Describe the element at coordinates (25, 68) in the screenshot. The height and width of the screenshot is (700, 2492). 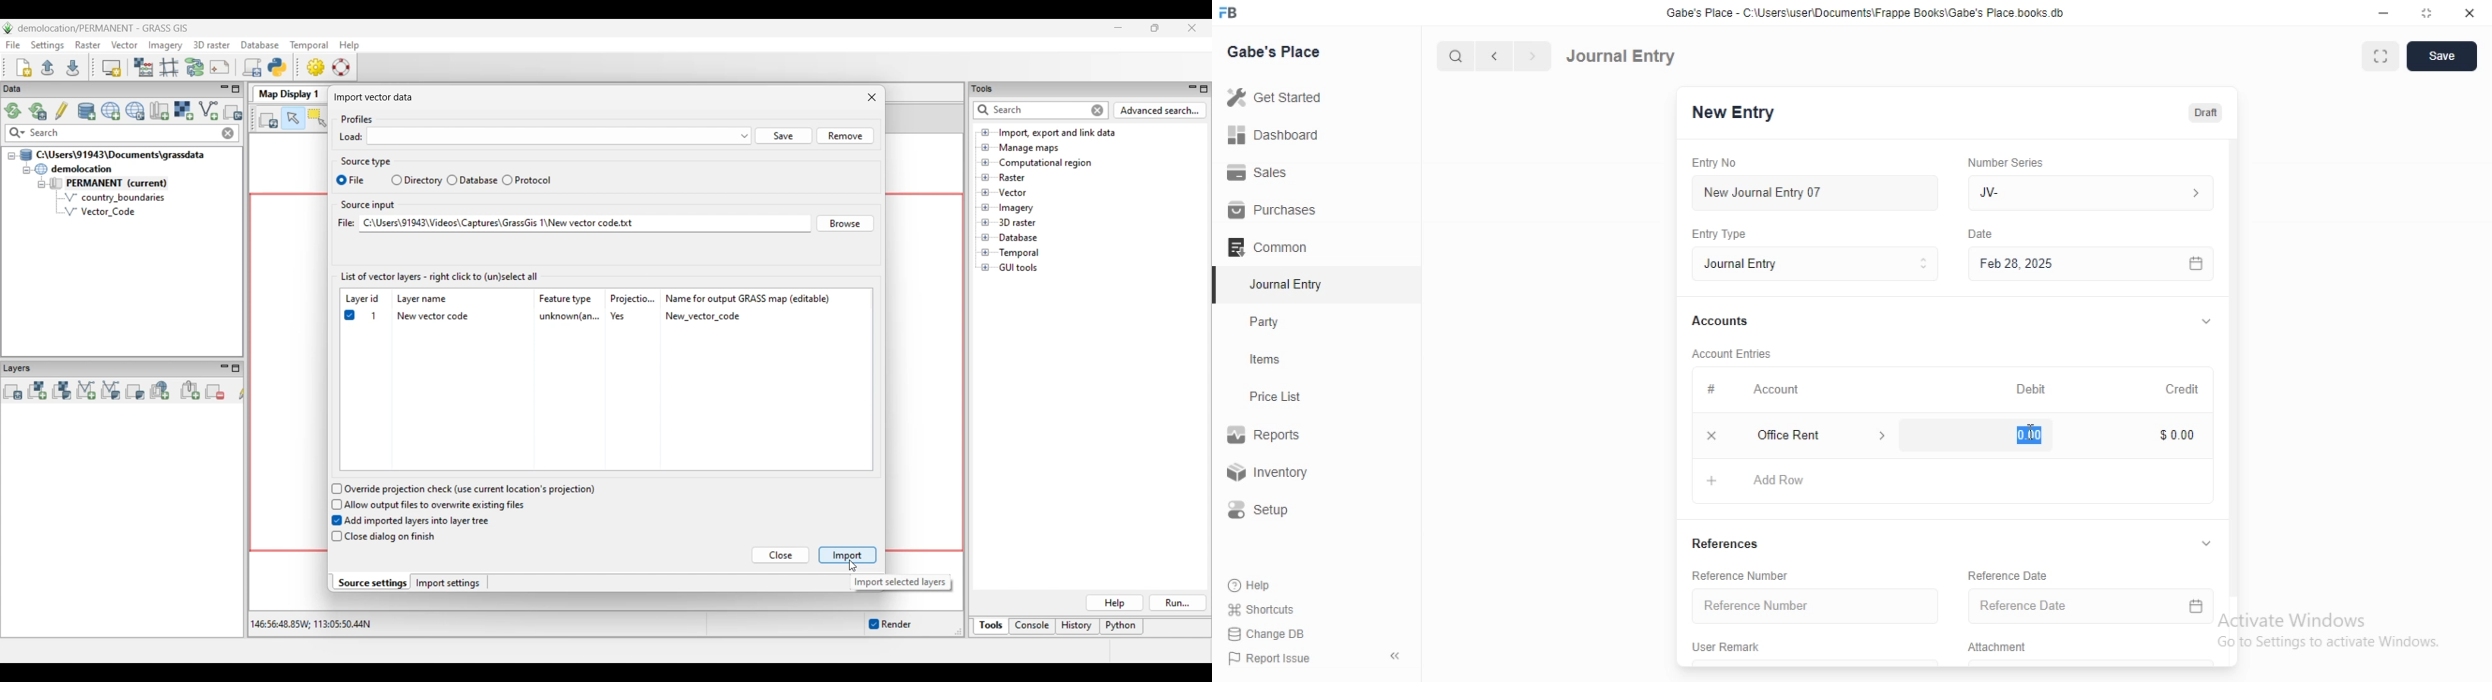
I see `Create new workspace` at that location.